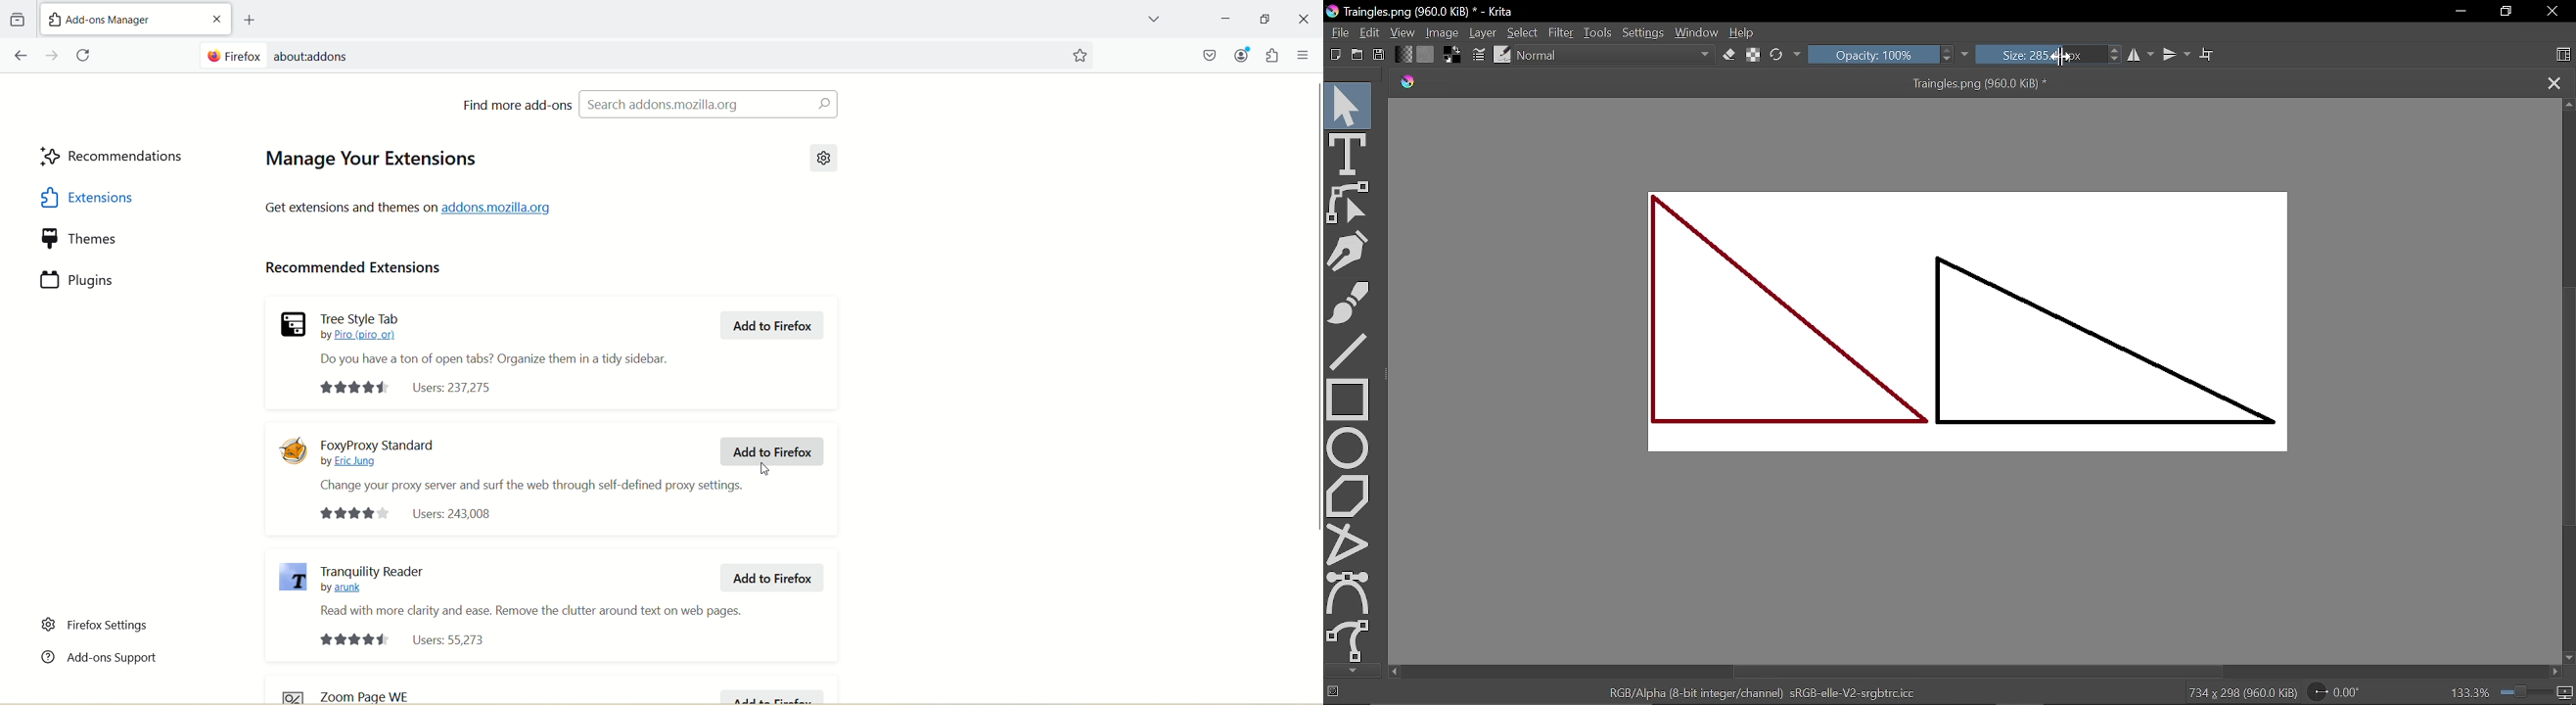 This screenshot has height=728, width=2576. Describe the element at coordinates (1751, 56) in the screenshot. I see `preserve alpha` at that location.